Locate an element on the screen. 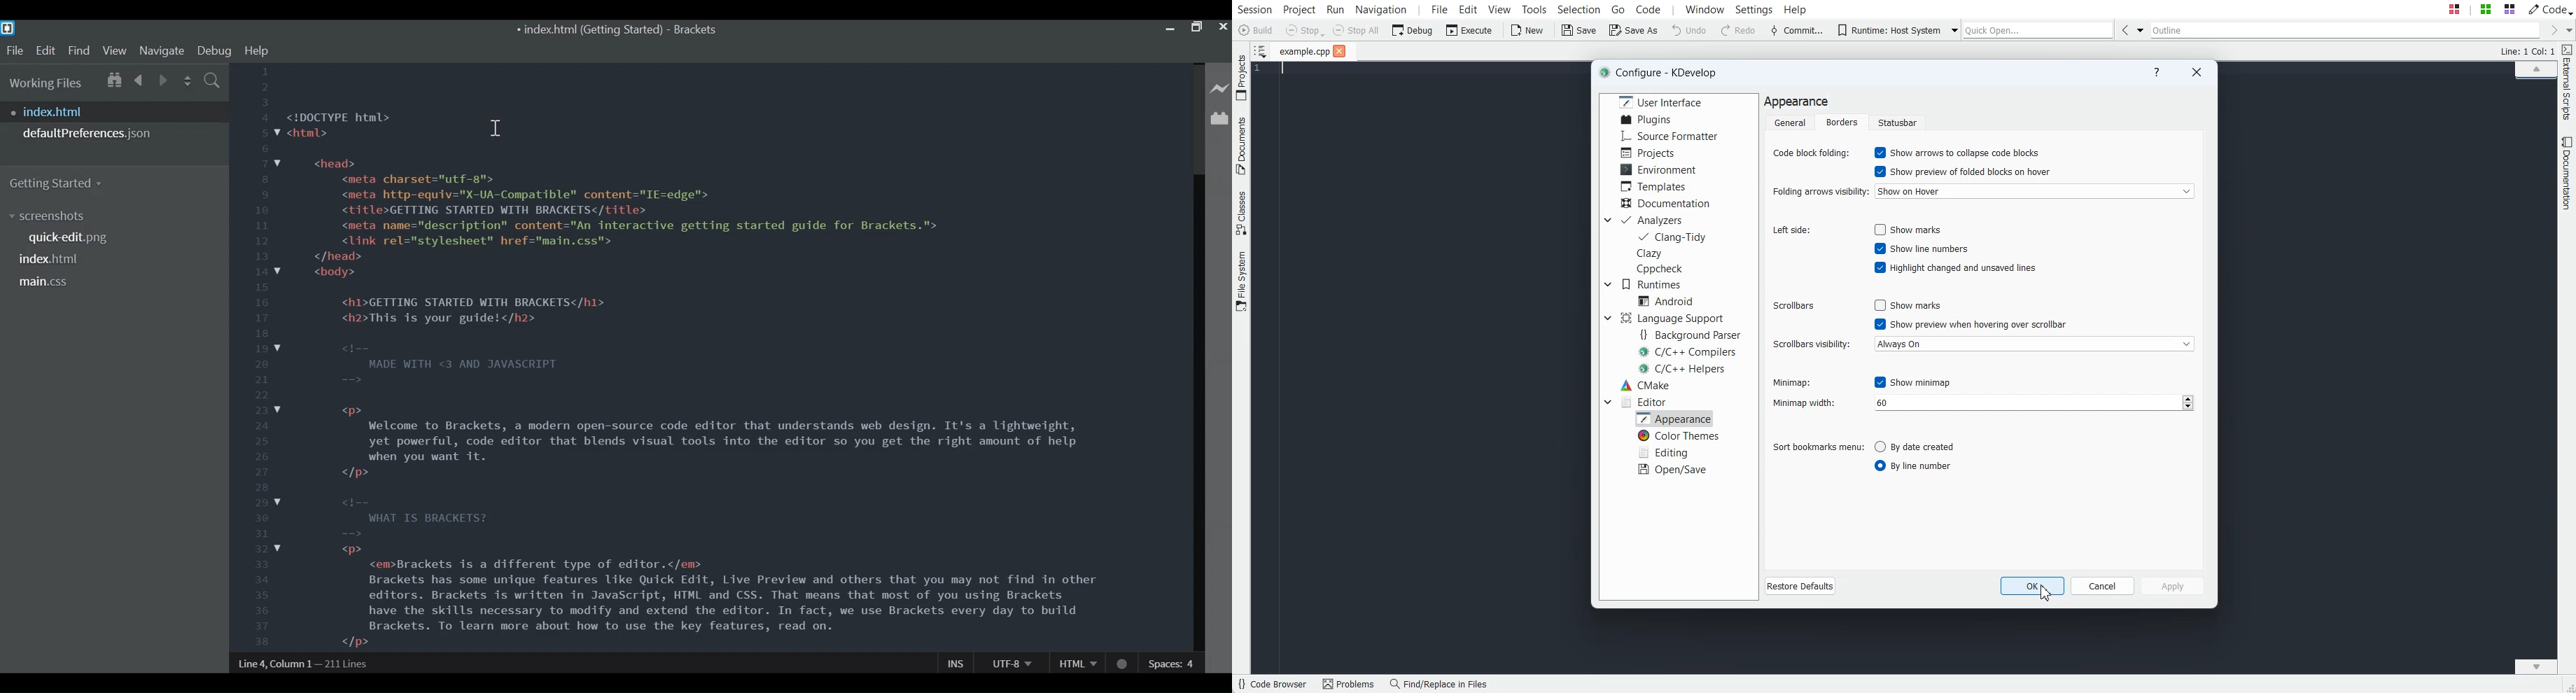  help is located at coordinates (257, 51).